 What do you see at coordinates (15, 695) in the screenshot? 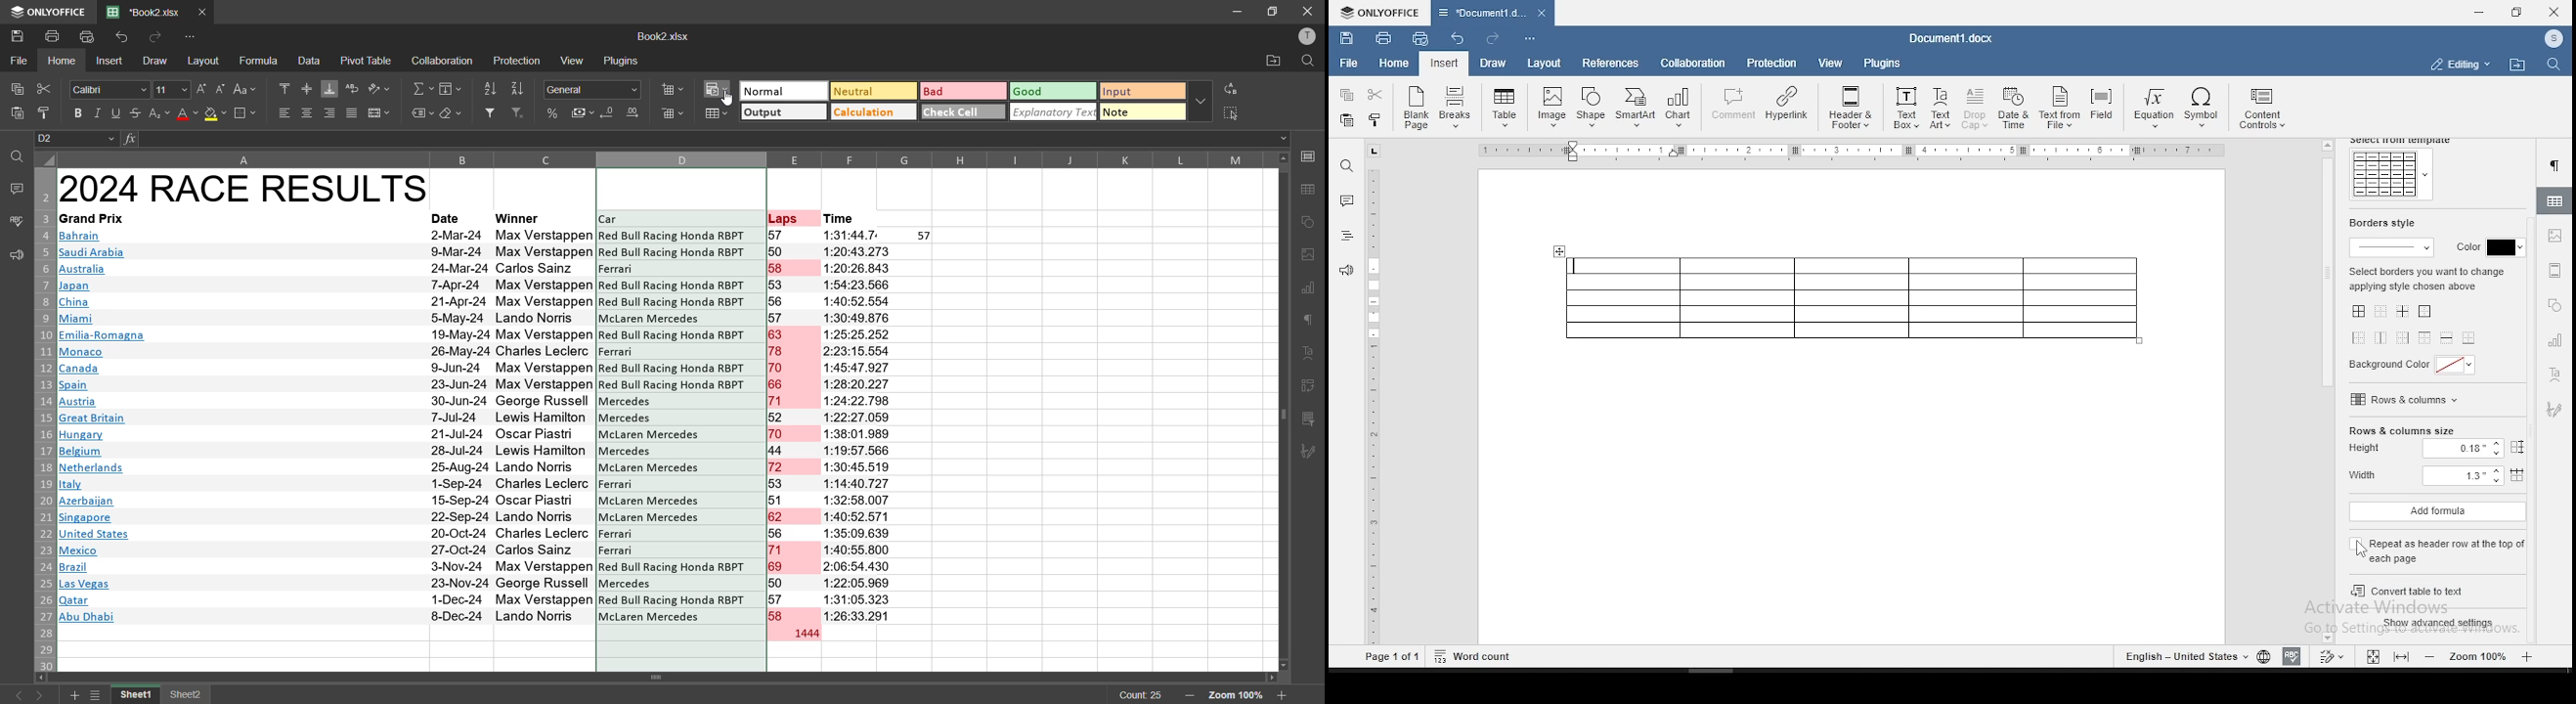
I see `previous` at bounding box center [15, 695].